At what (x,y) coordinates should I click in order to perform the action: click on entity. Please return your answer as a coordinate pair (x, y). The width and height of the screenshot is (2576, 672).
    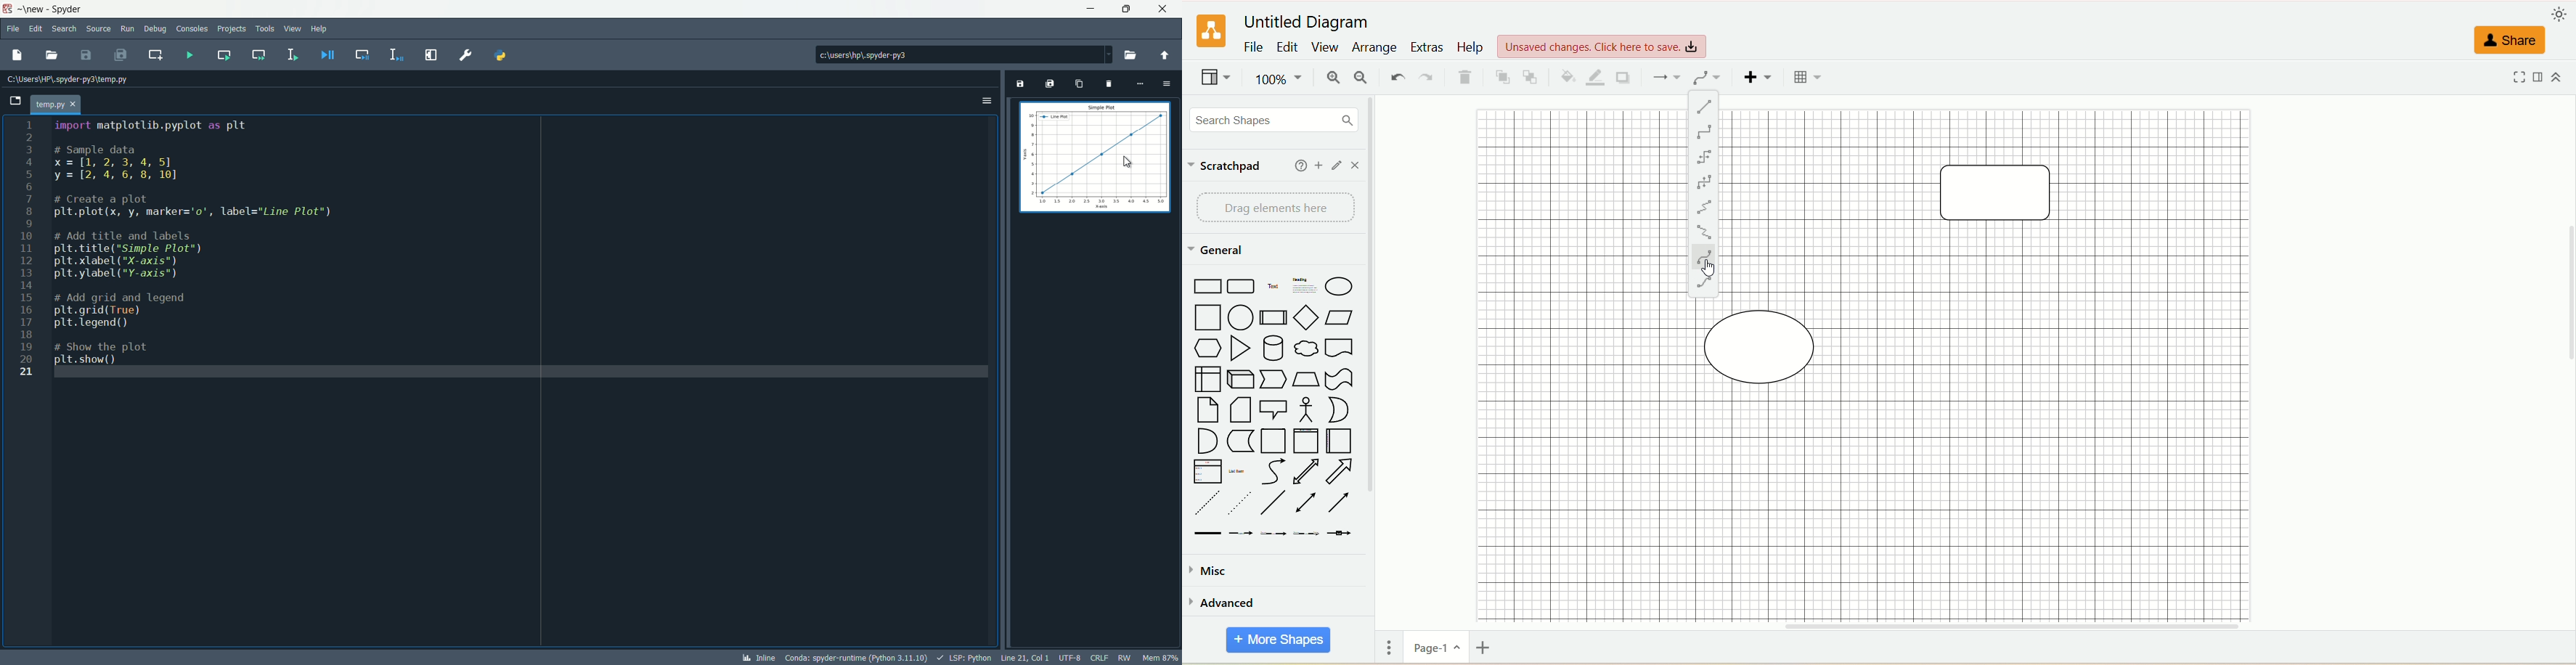
    Looking at the image, I should click on (1703, 282).